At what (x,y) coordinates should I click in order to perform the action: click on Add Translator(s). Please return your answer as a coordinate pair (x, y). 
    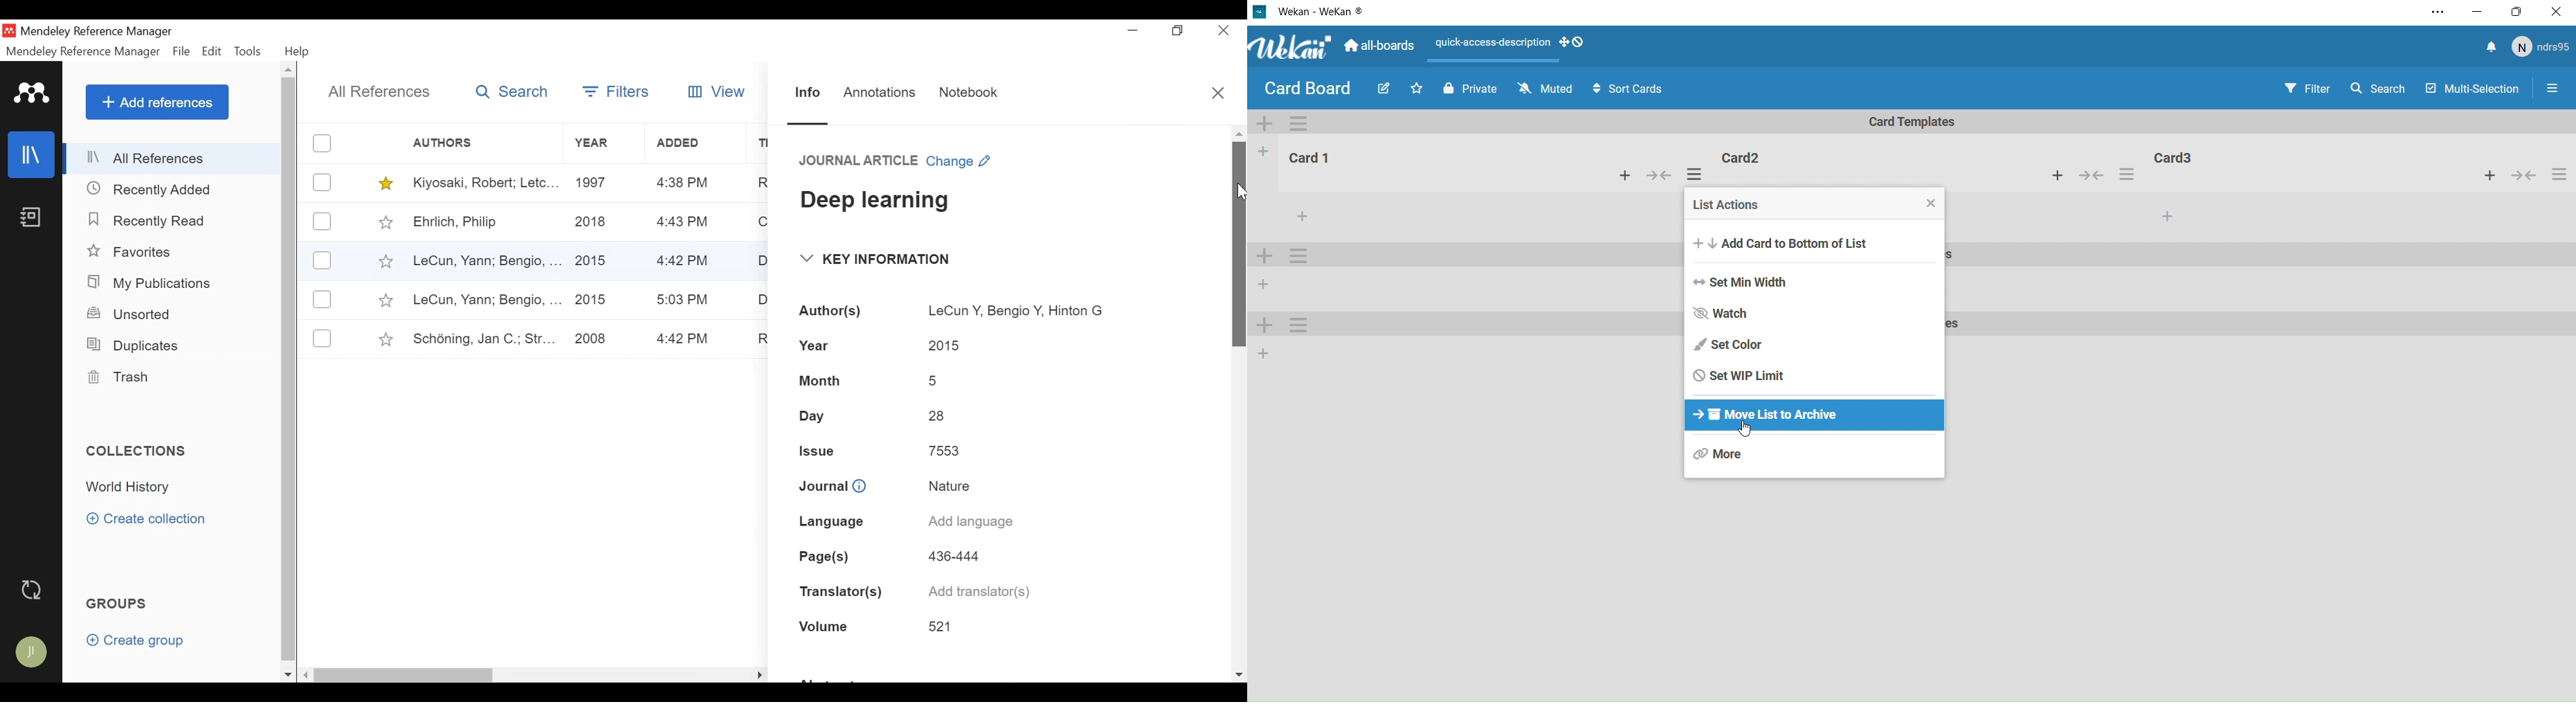
    Looking at the image, I should click on (983, 592).